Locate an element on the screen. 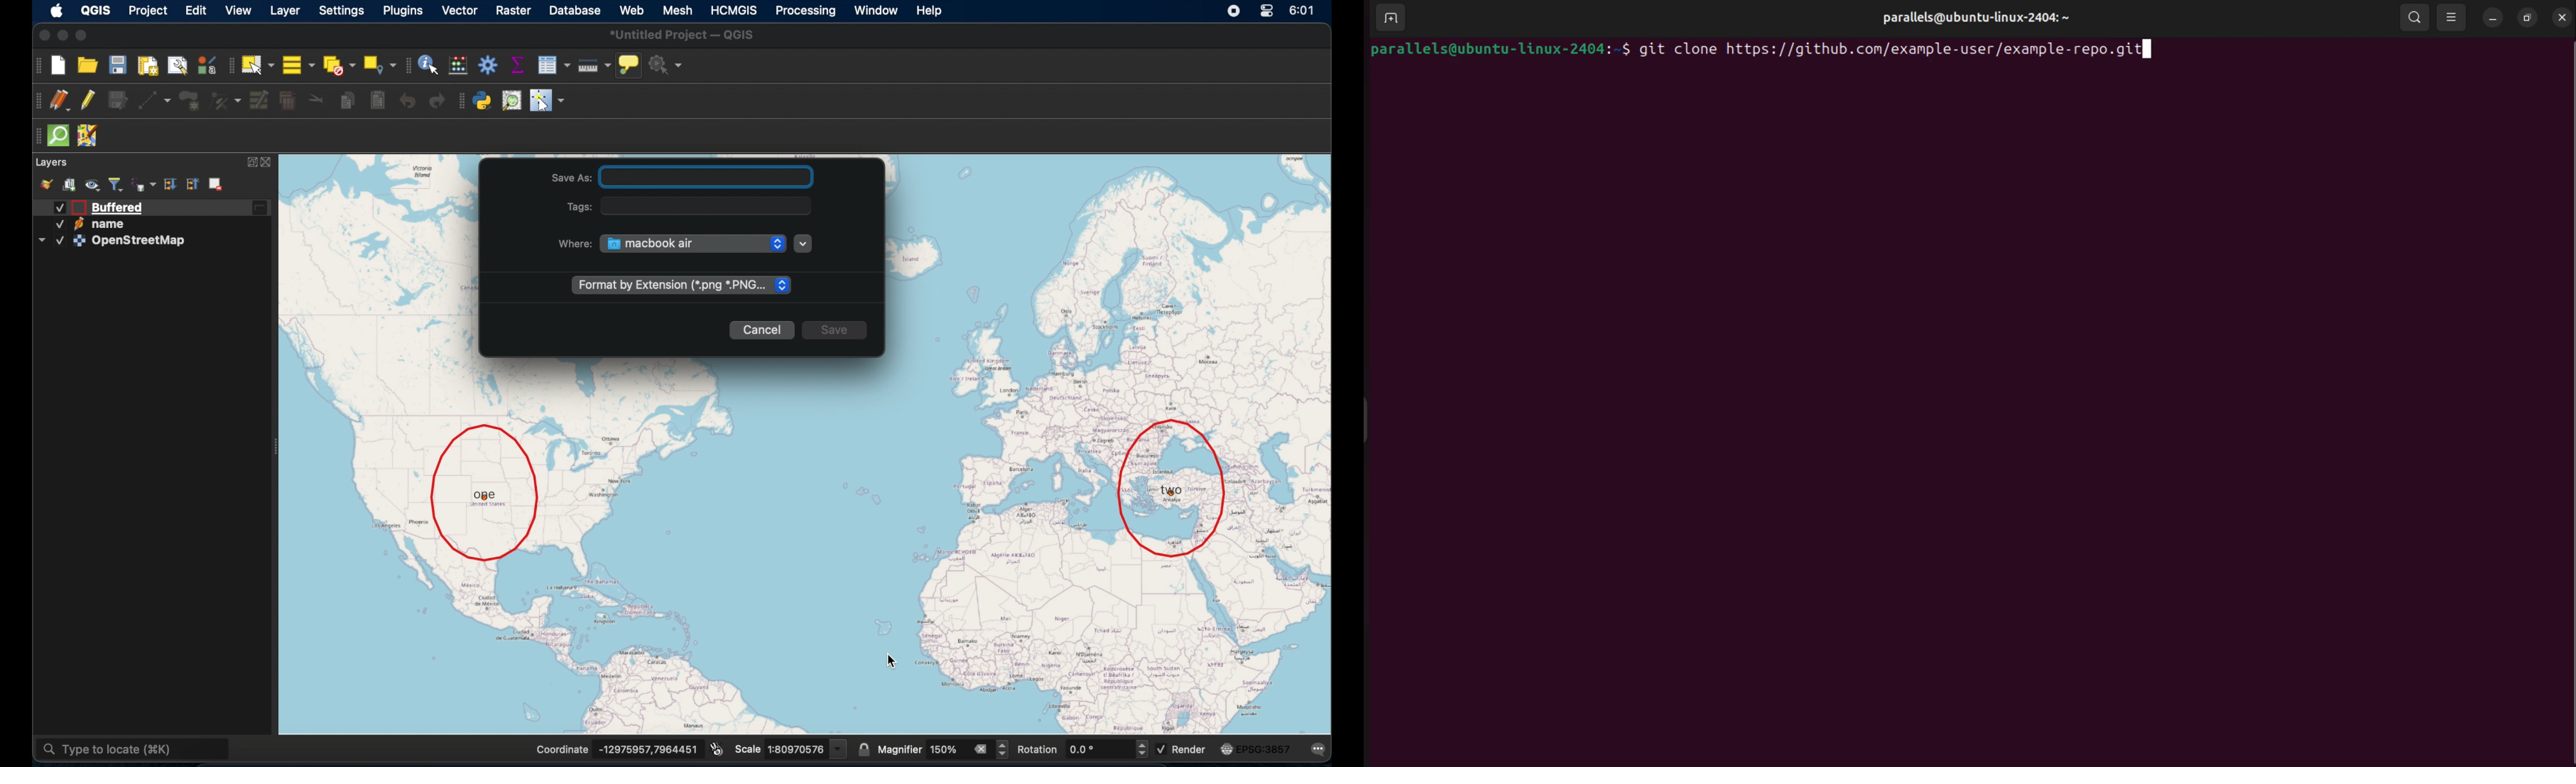 This screenshot has width=2576, height=784. rotation input value is located at coordinates (1097, 750).